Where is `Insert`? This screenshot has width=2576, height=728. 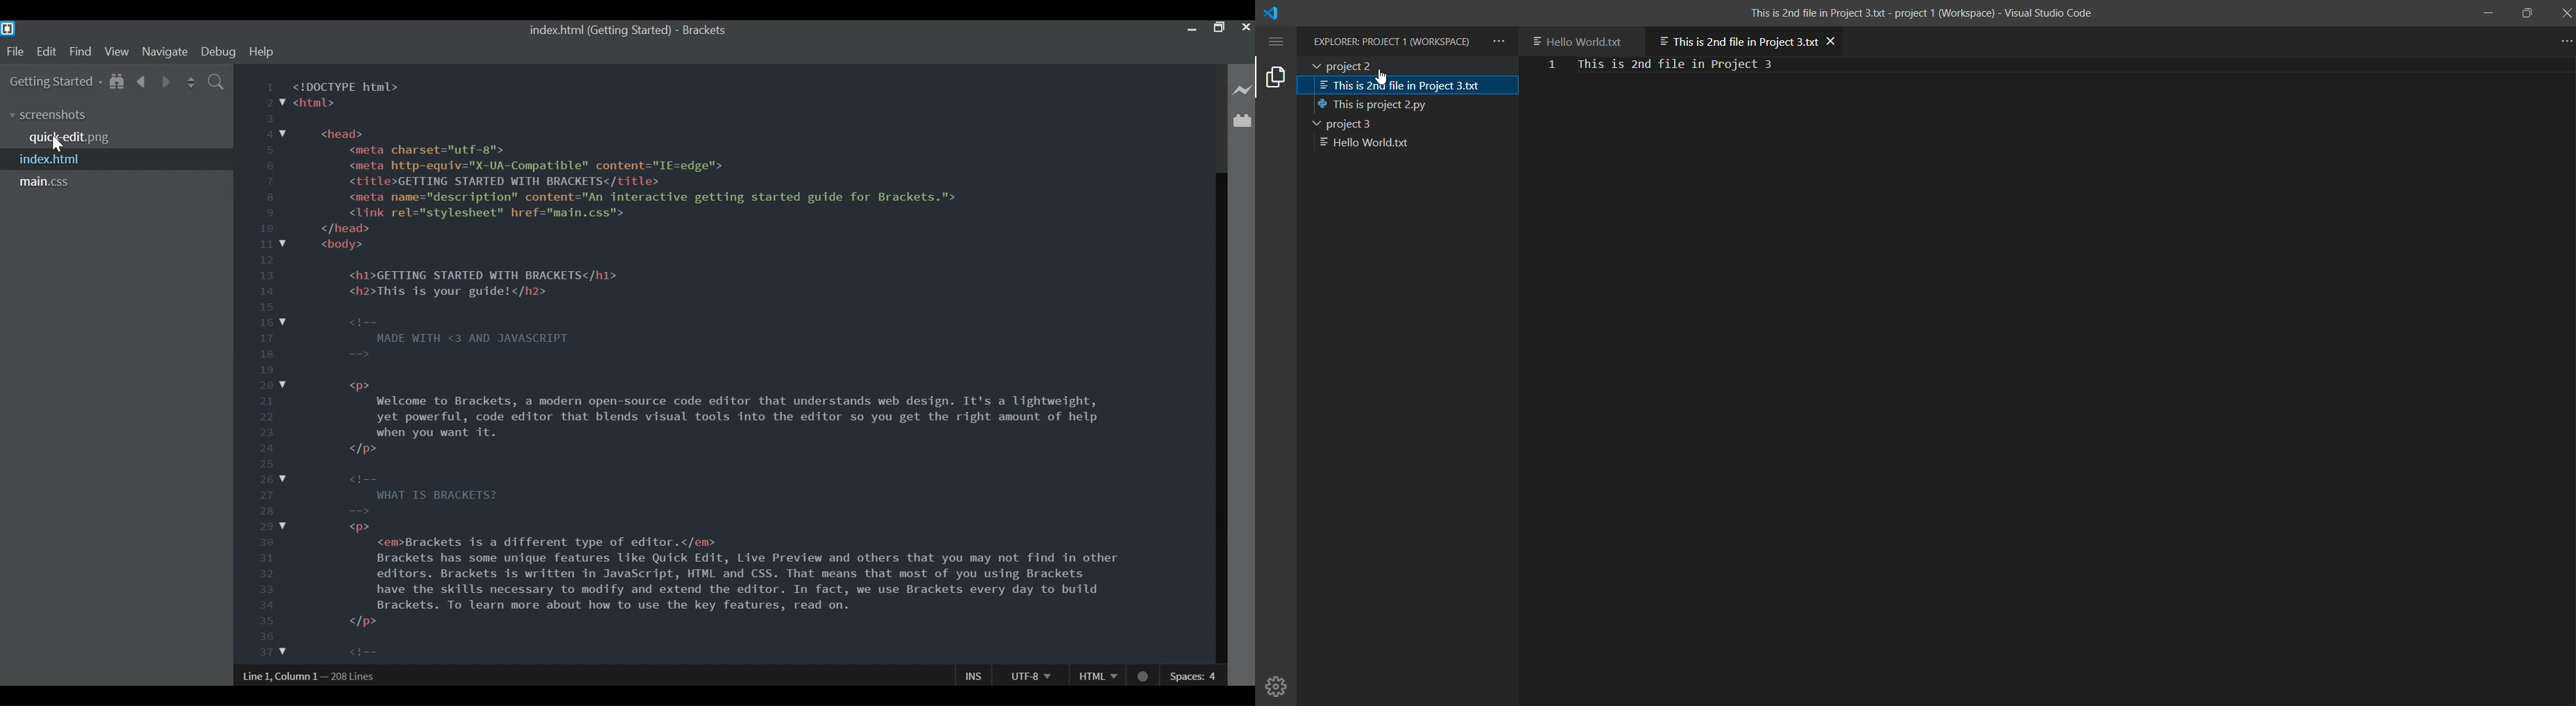
Insert is located at coordinates (975, 677).